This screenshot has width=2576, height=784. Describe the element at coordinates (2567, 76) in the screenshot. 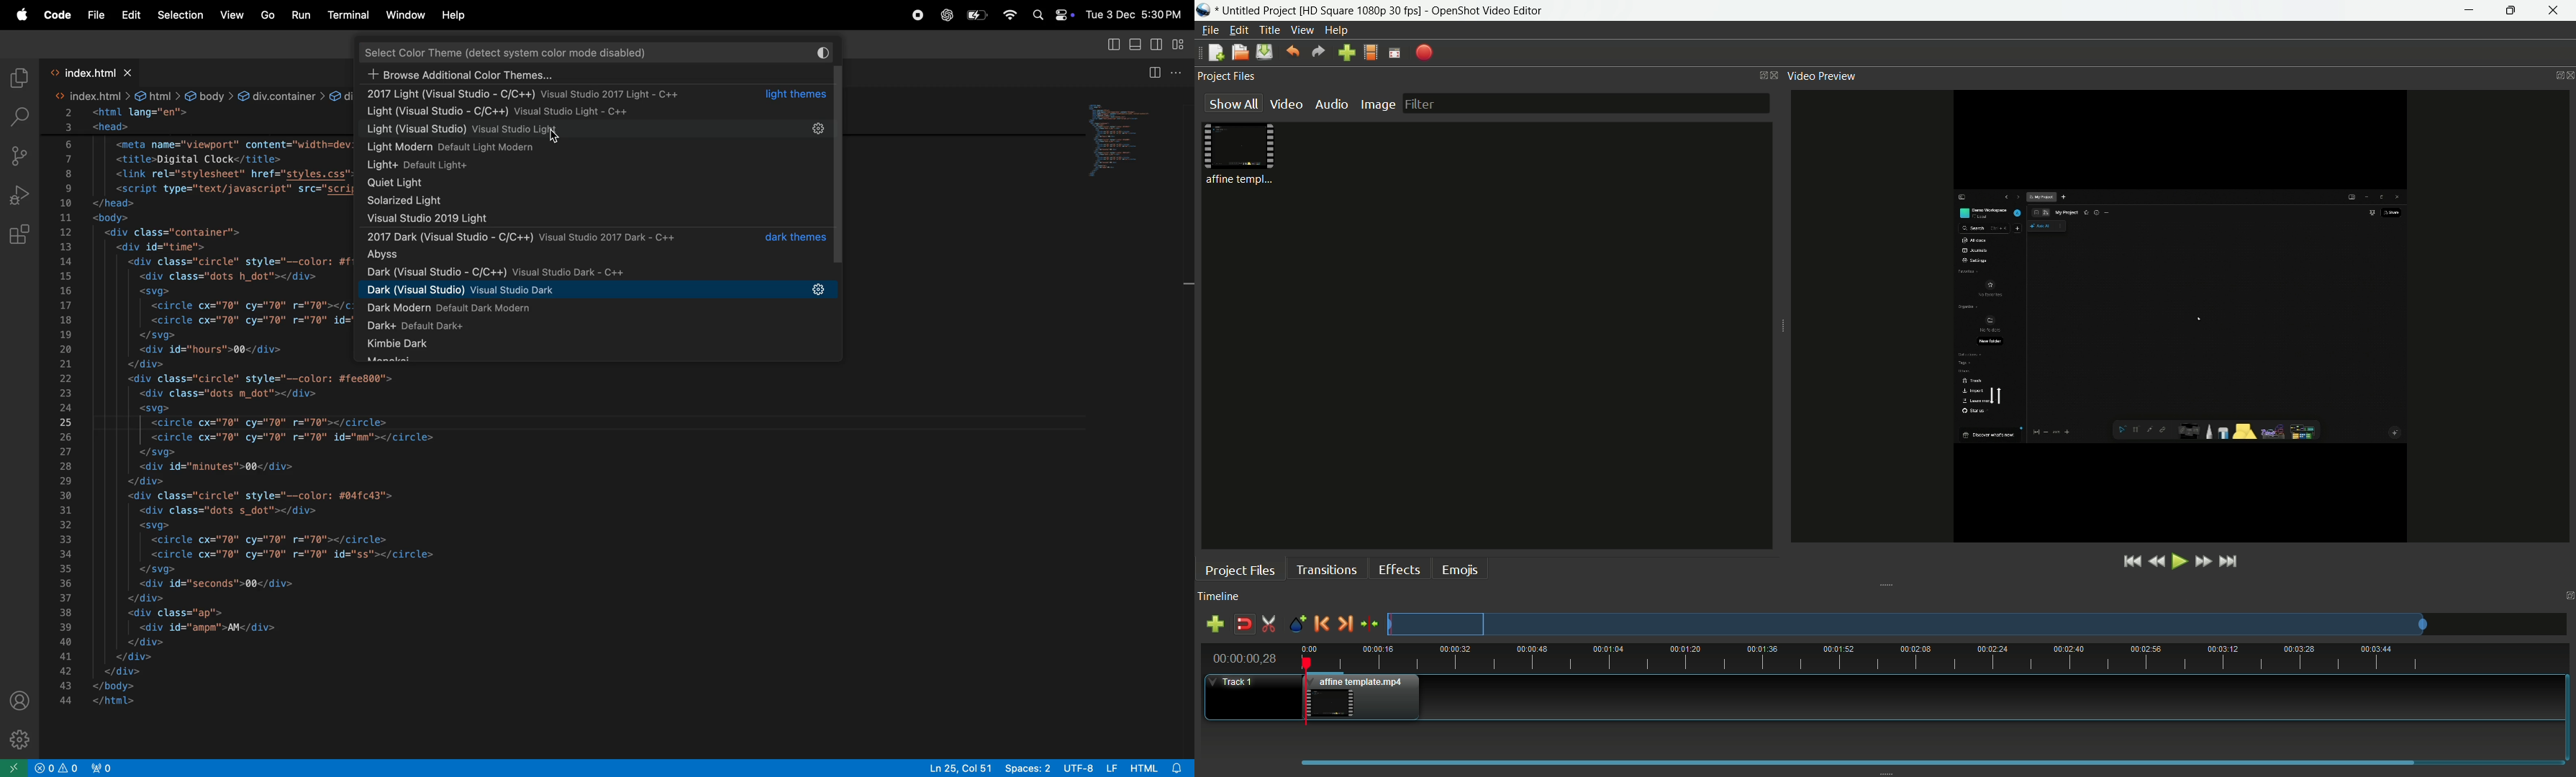

I see `close video preview` at that location.